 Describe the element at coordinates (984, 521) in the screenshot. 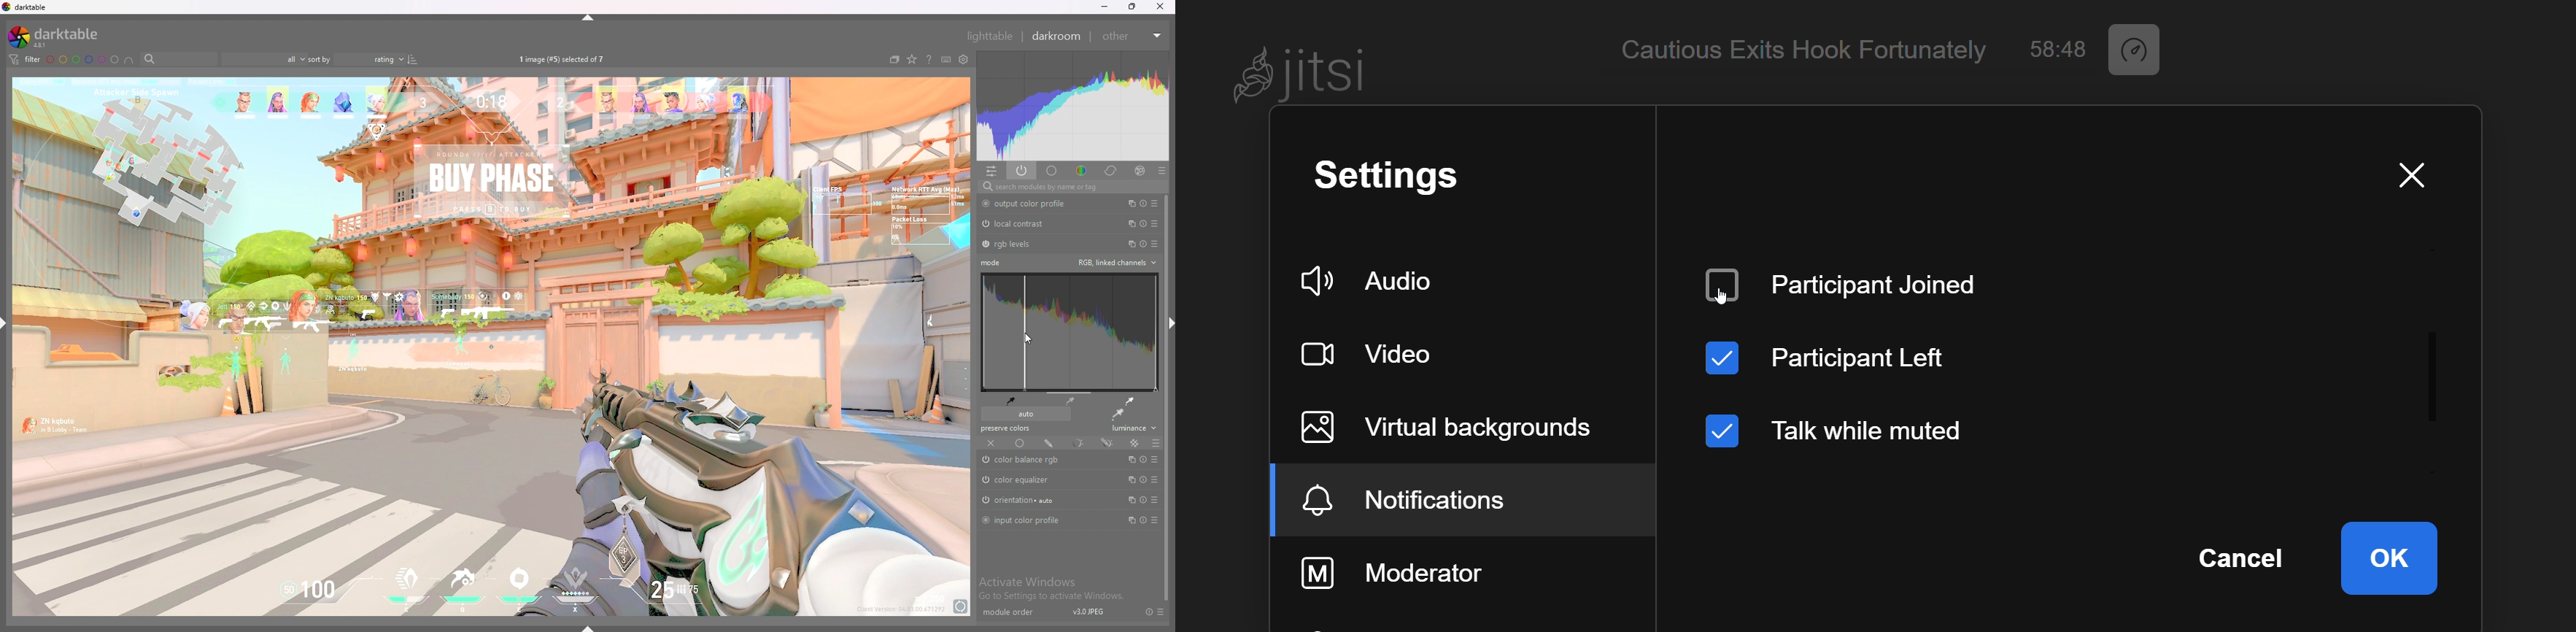

I see `switched on` at that location.